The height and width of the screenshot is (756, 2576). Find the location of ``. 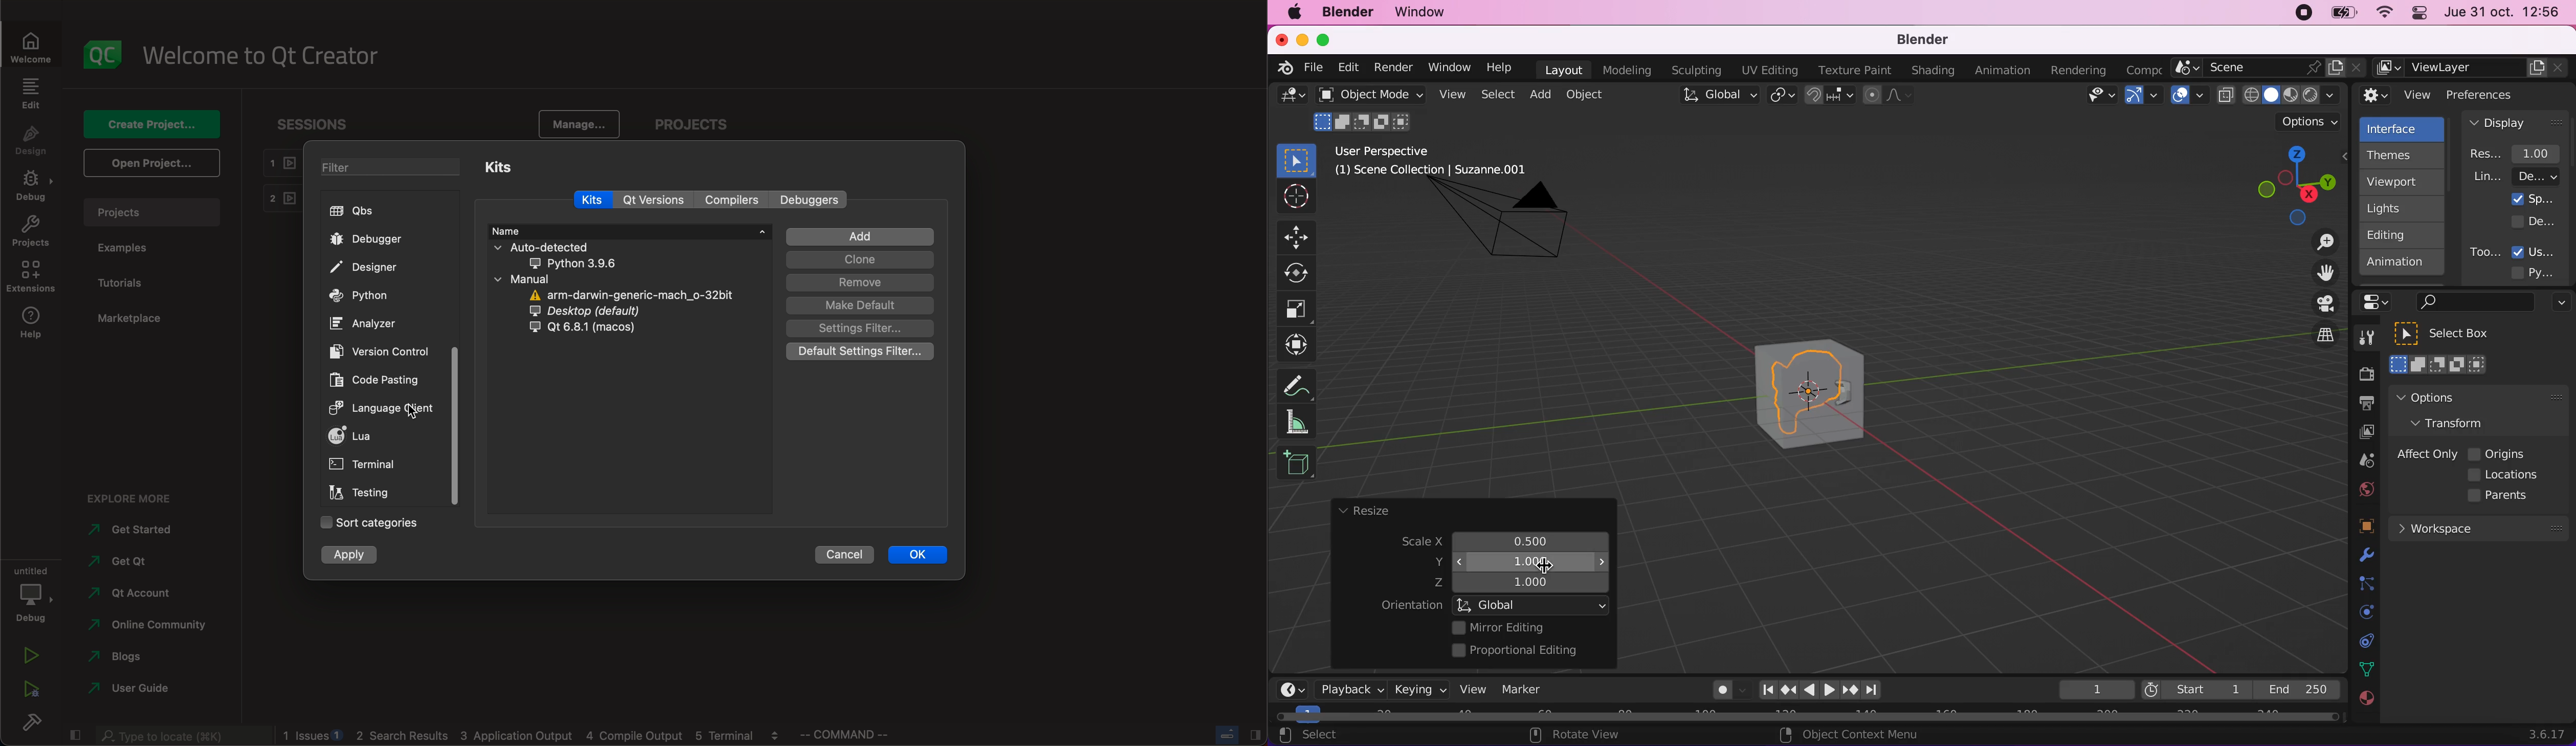

 is located at coordinates (810, 199).